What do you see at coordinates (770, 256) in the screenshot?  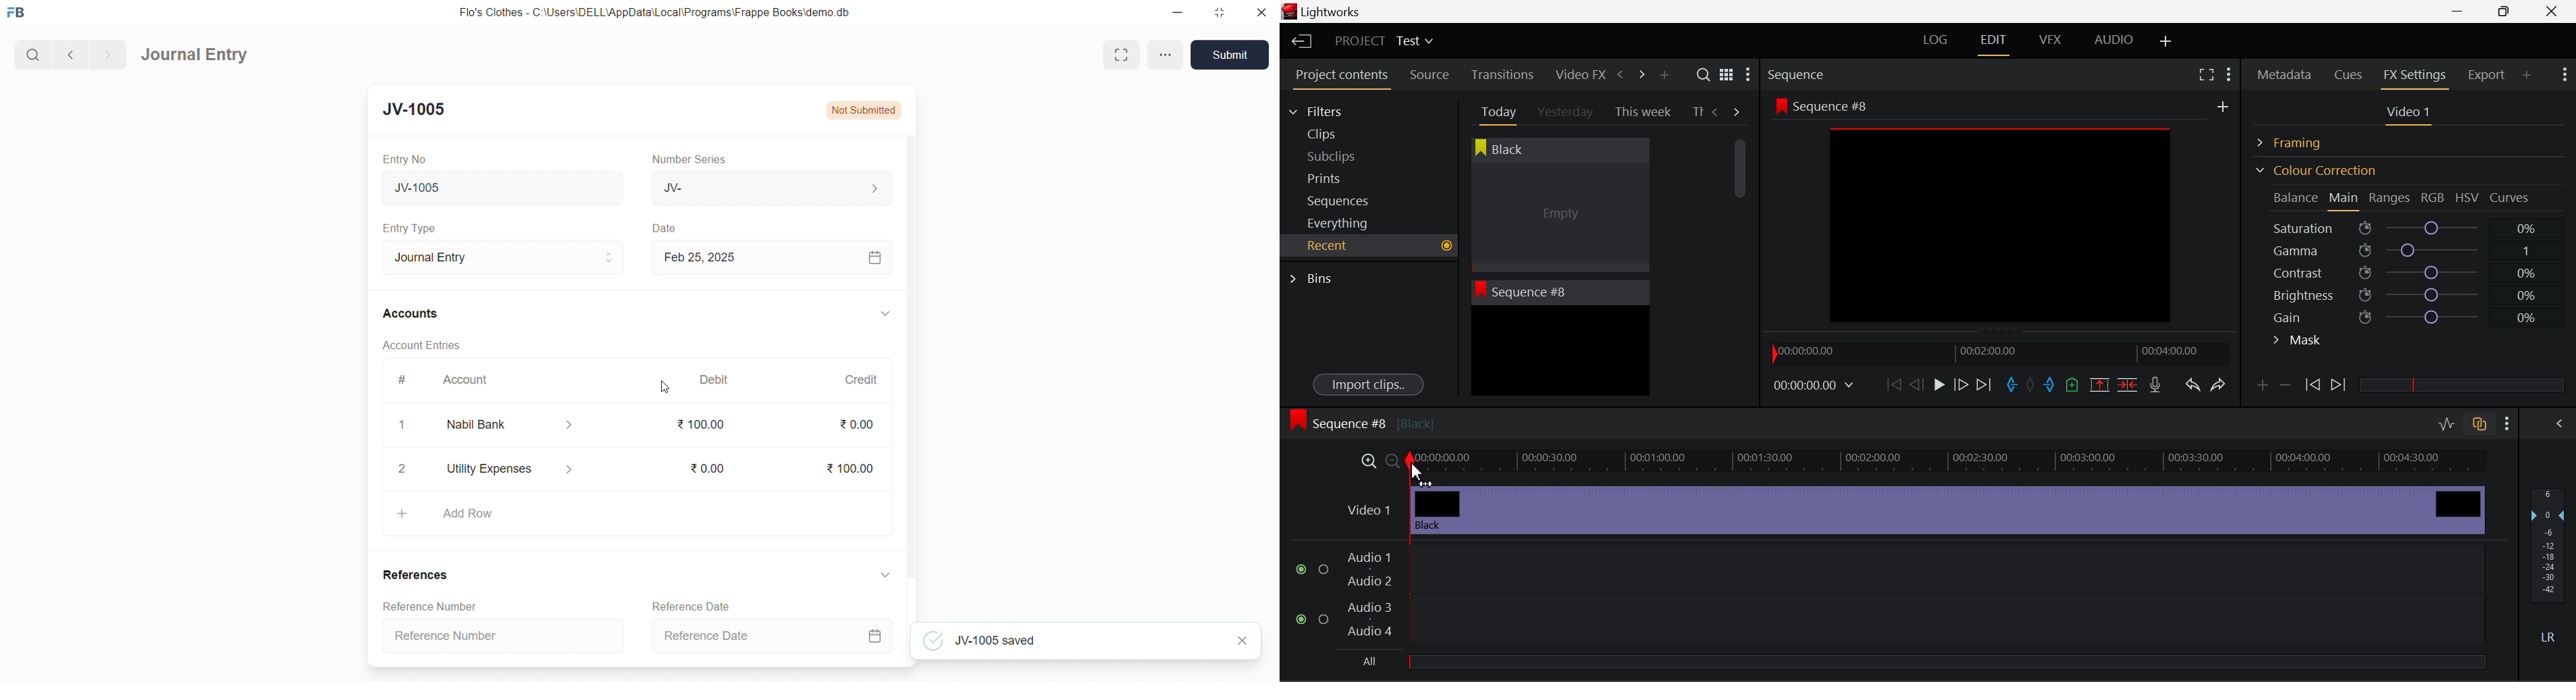 I see `Feb 25, 2025` at bounding box center [770, 256].